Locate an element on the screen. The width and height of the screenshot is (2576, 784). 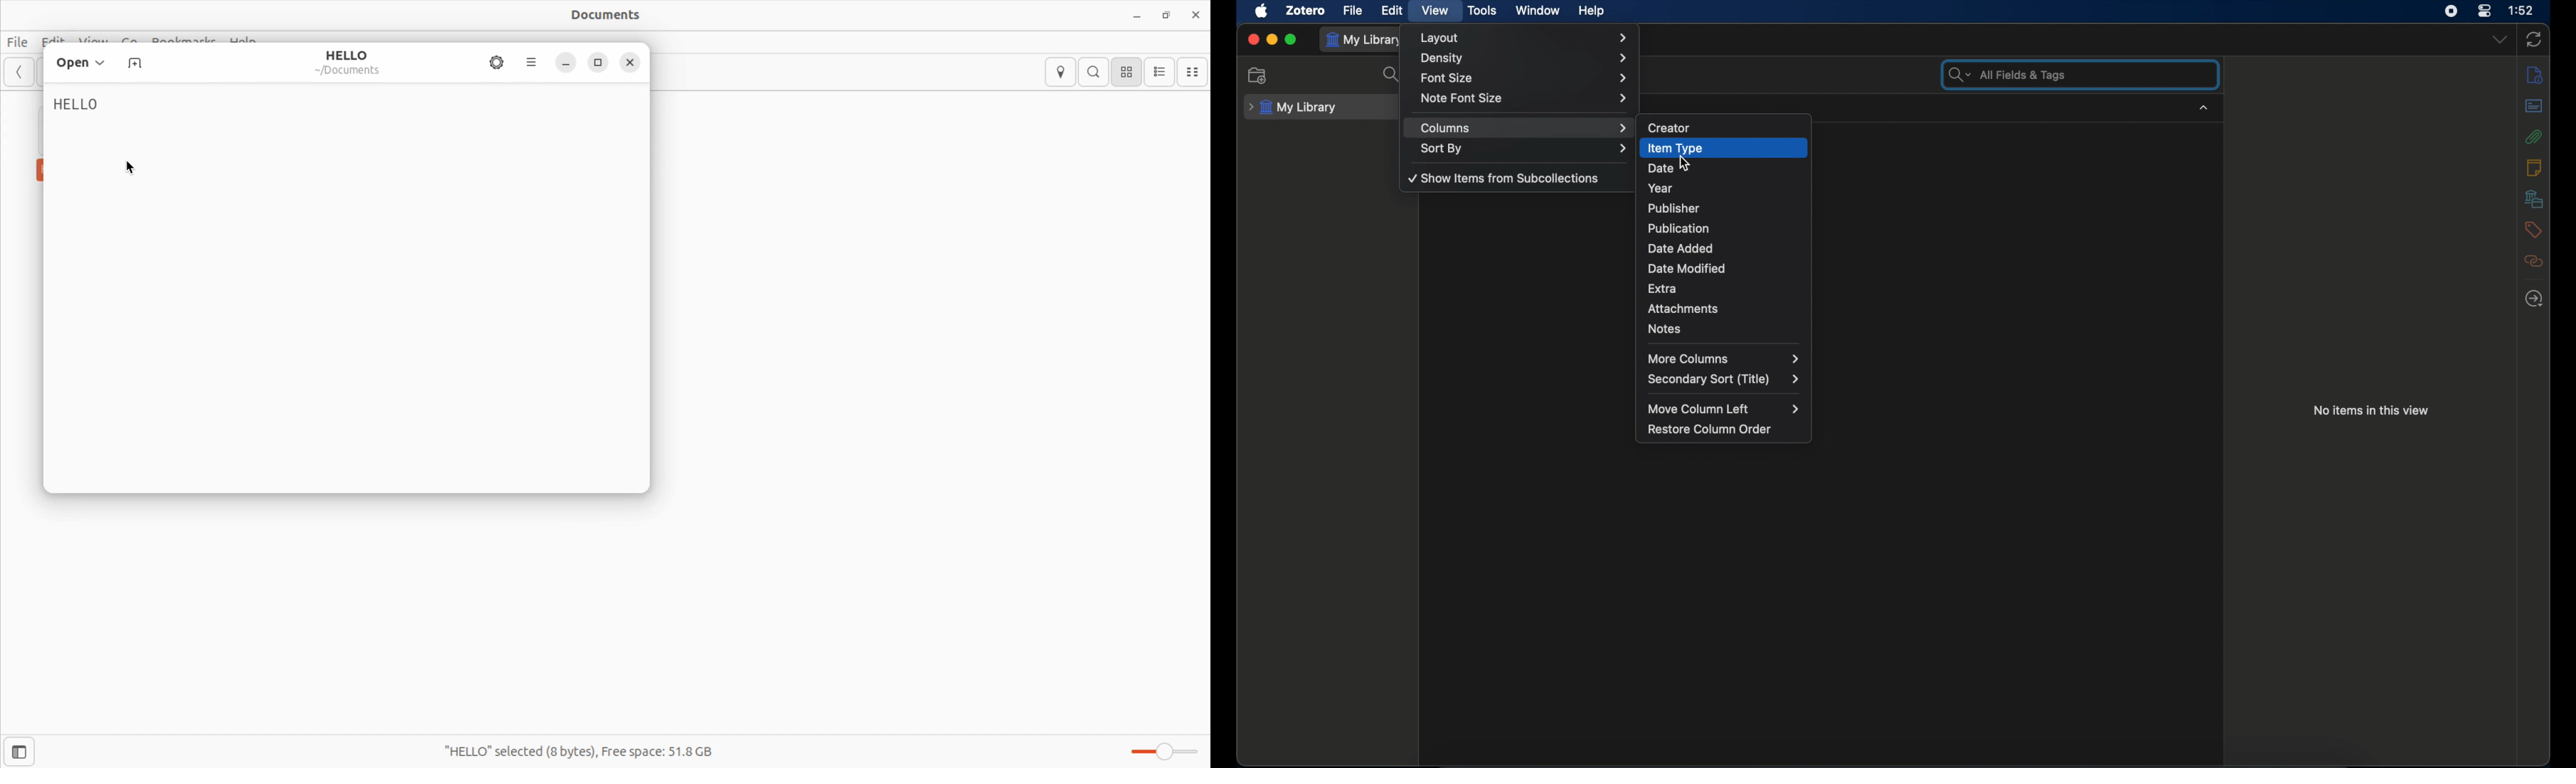
locate is located at coordinates (2533, 299).